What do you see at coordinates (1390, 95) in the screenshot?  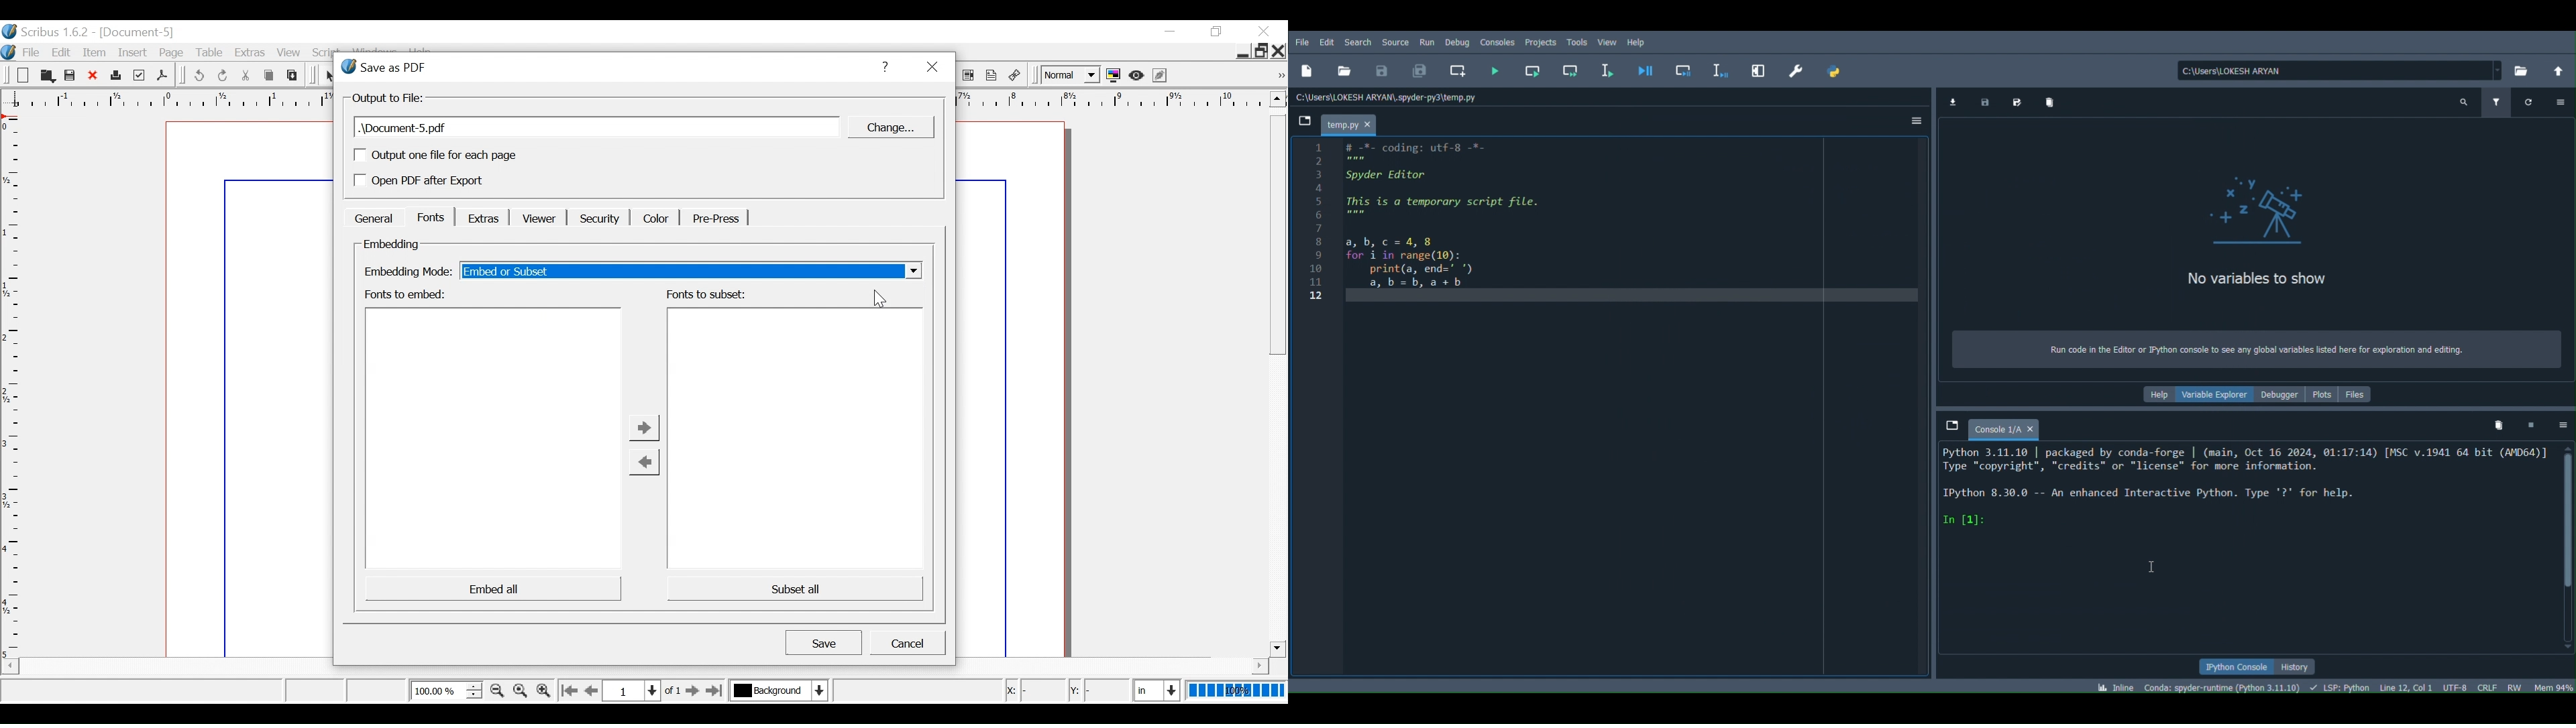 I see `File path` at bounding box center [1390, 95].